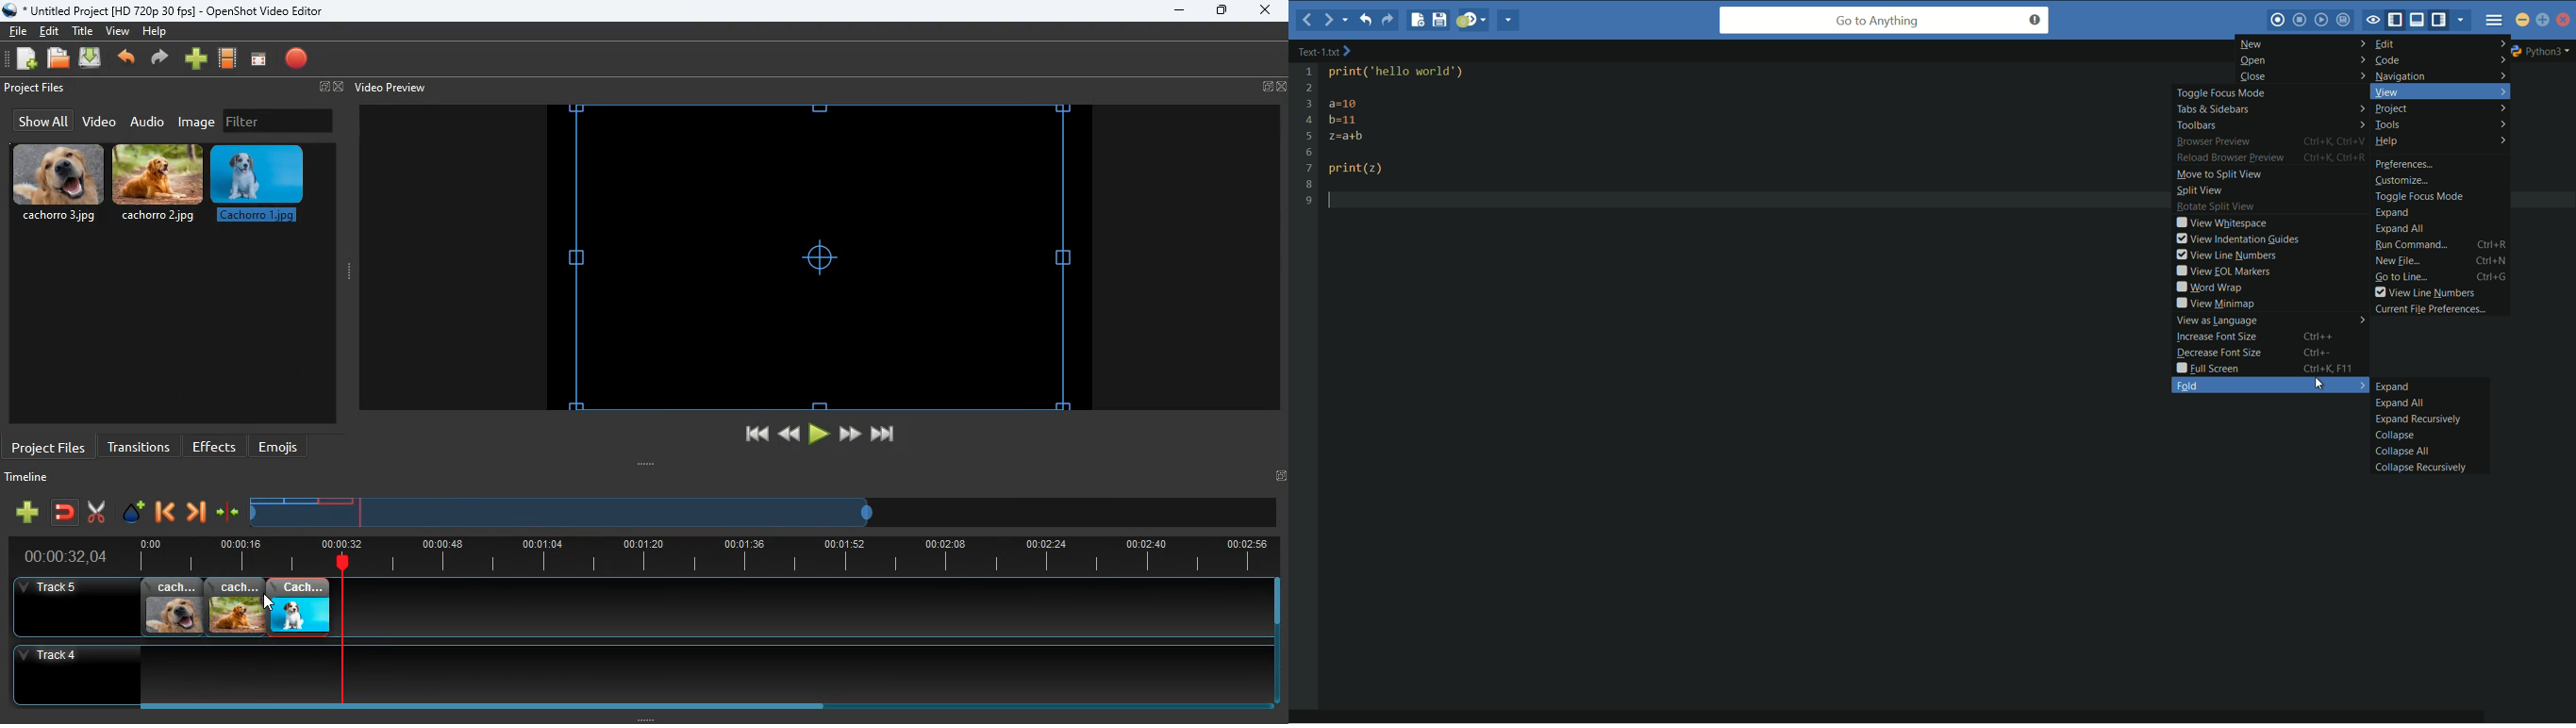 This screenshot has height=728, width=2576. Describe the element at coordinates (268, 602) in the screenshot. I see `Cursor` at that location.